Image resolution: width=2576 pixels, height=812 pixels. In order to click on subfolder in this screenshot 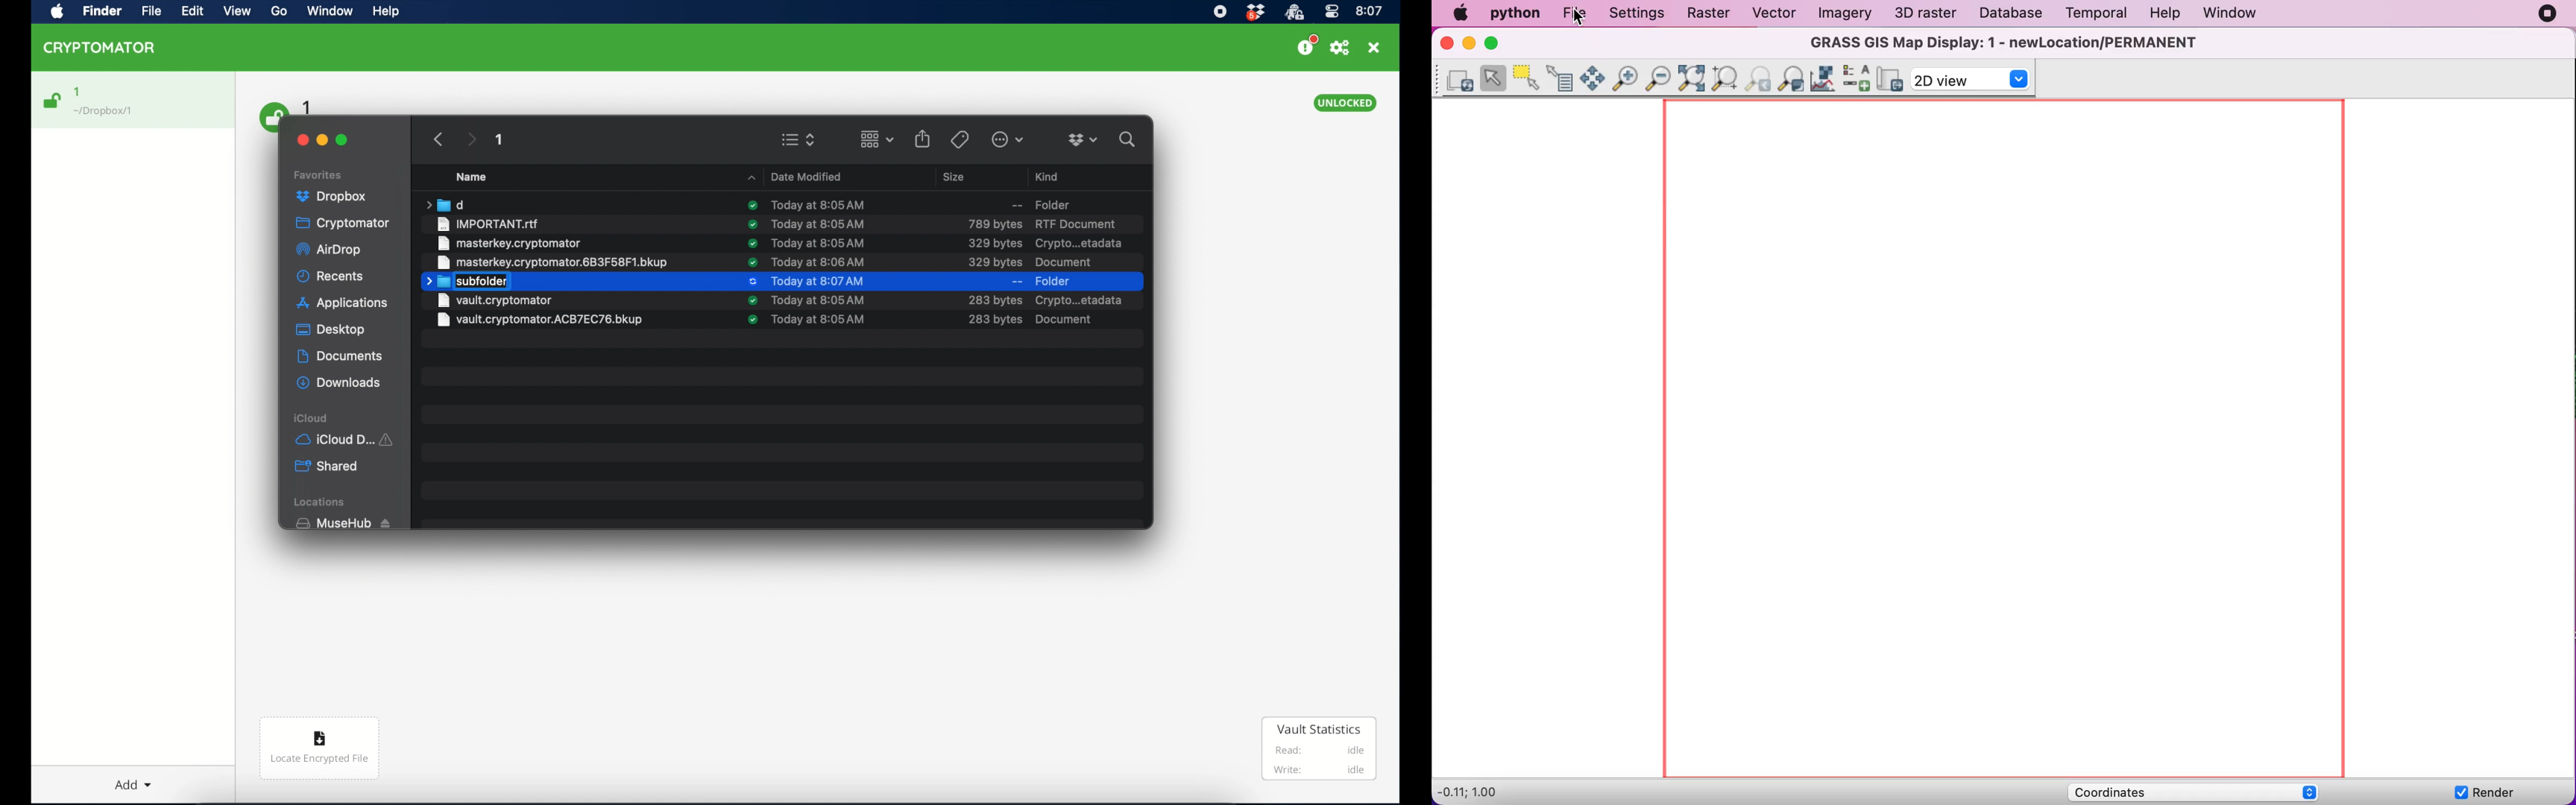, I will do `click(466, 282)`.